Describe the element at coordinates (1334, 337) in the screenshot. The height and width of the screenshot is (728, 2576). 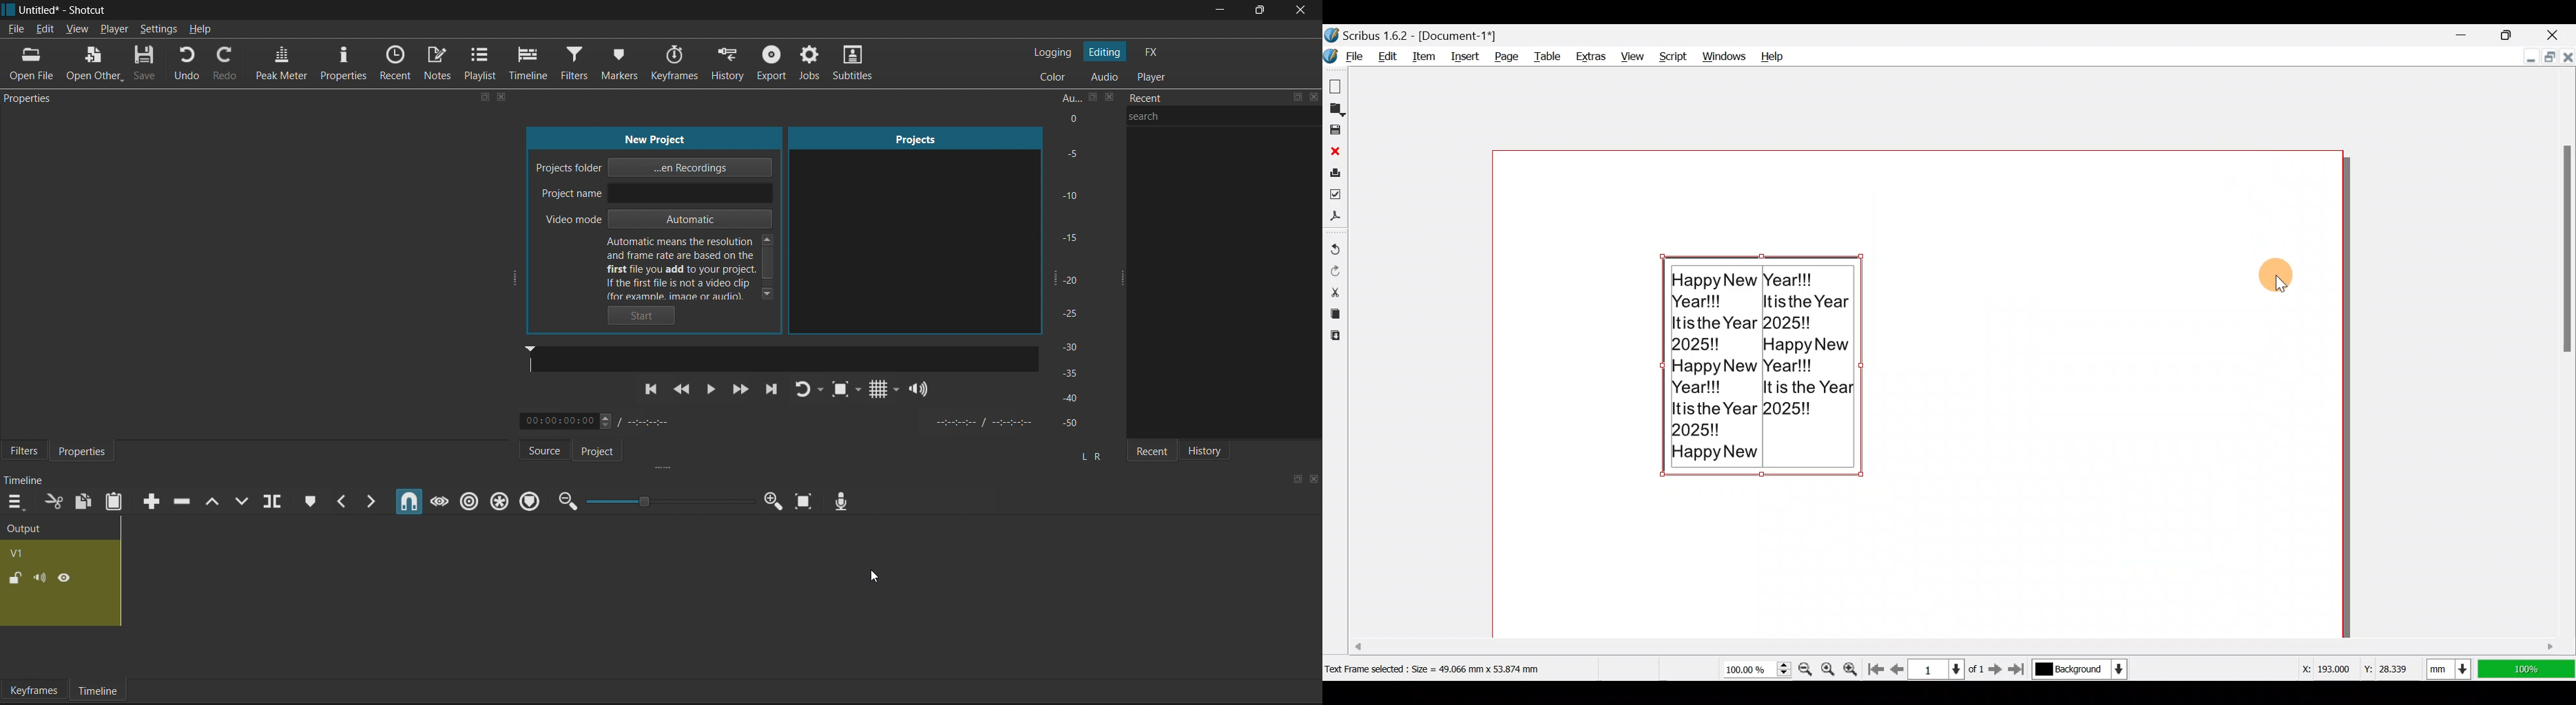
I see `Paste` at that location.